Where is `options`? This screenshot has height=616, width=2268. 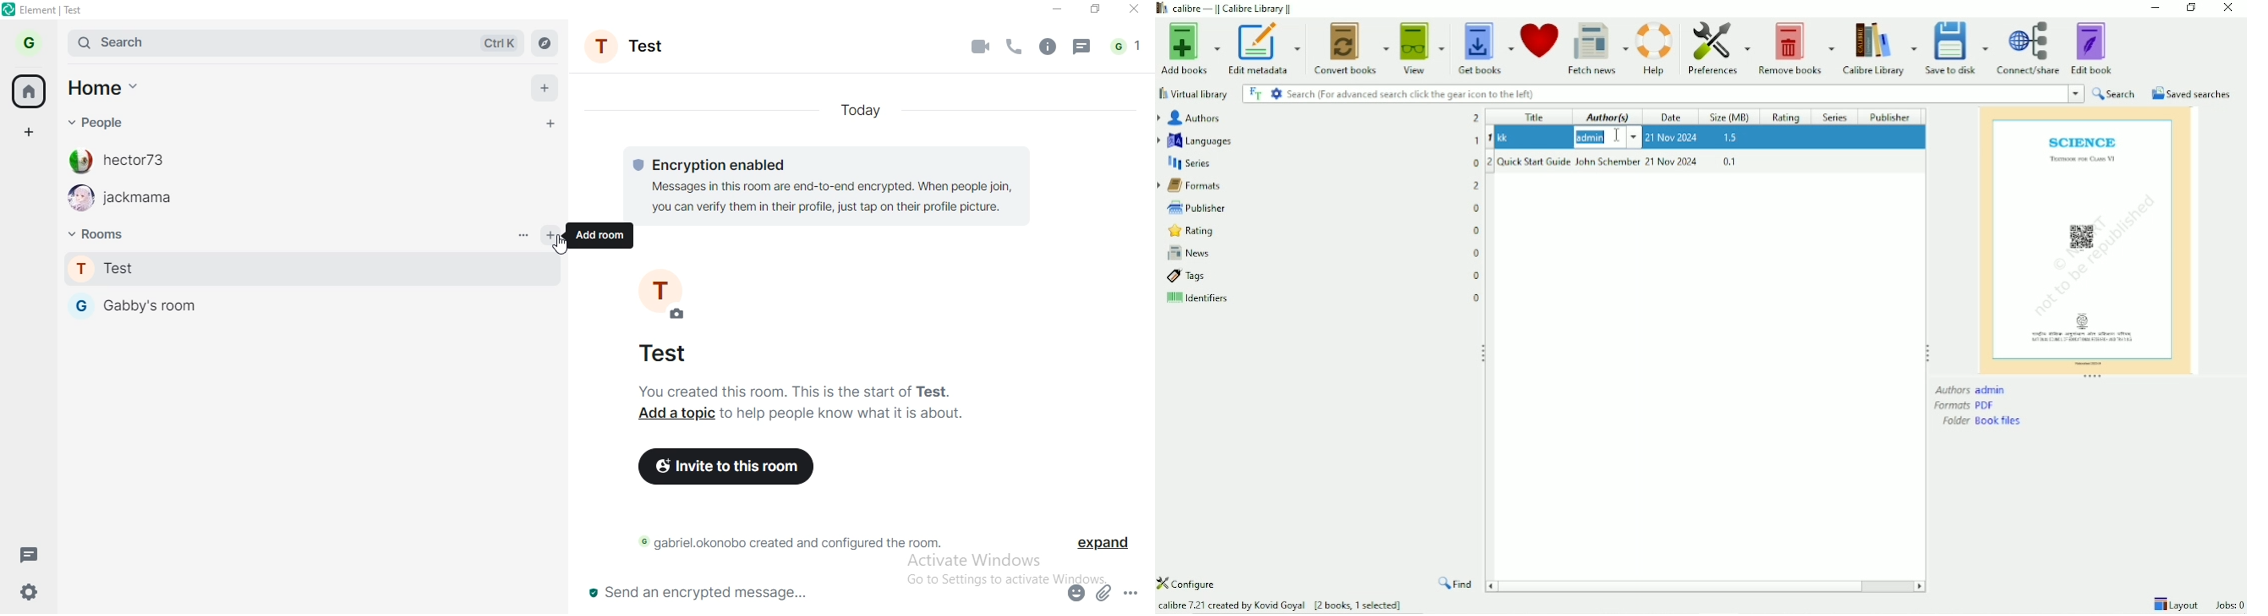 options is located at coordinates (1133, 593).